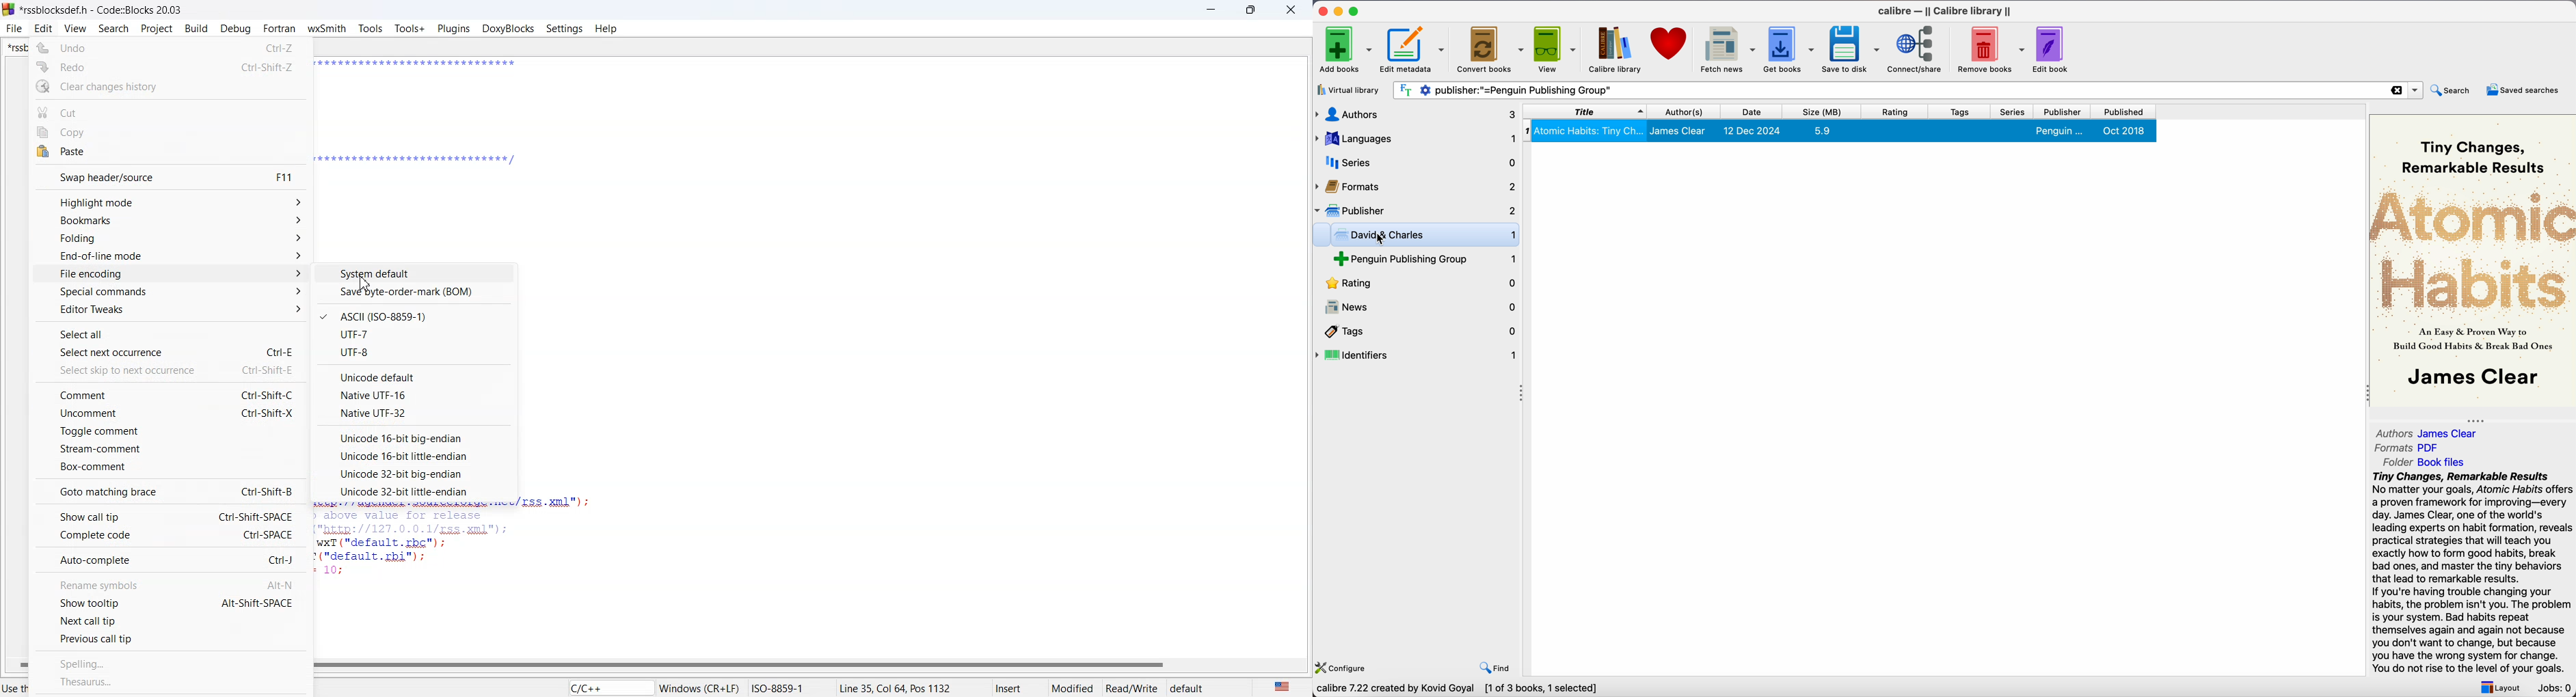 This screenshot has width=2576, height=700. I want to click on fetch news, so click(1727, 49).